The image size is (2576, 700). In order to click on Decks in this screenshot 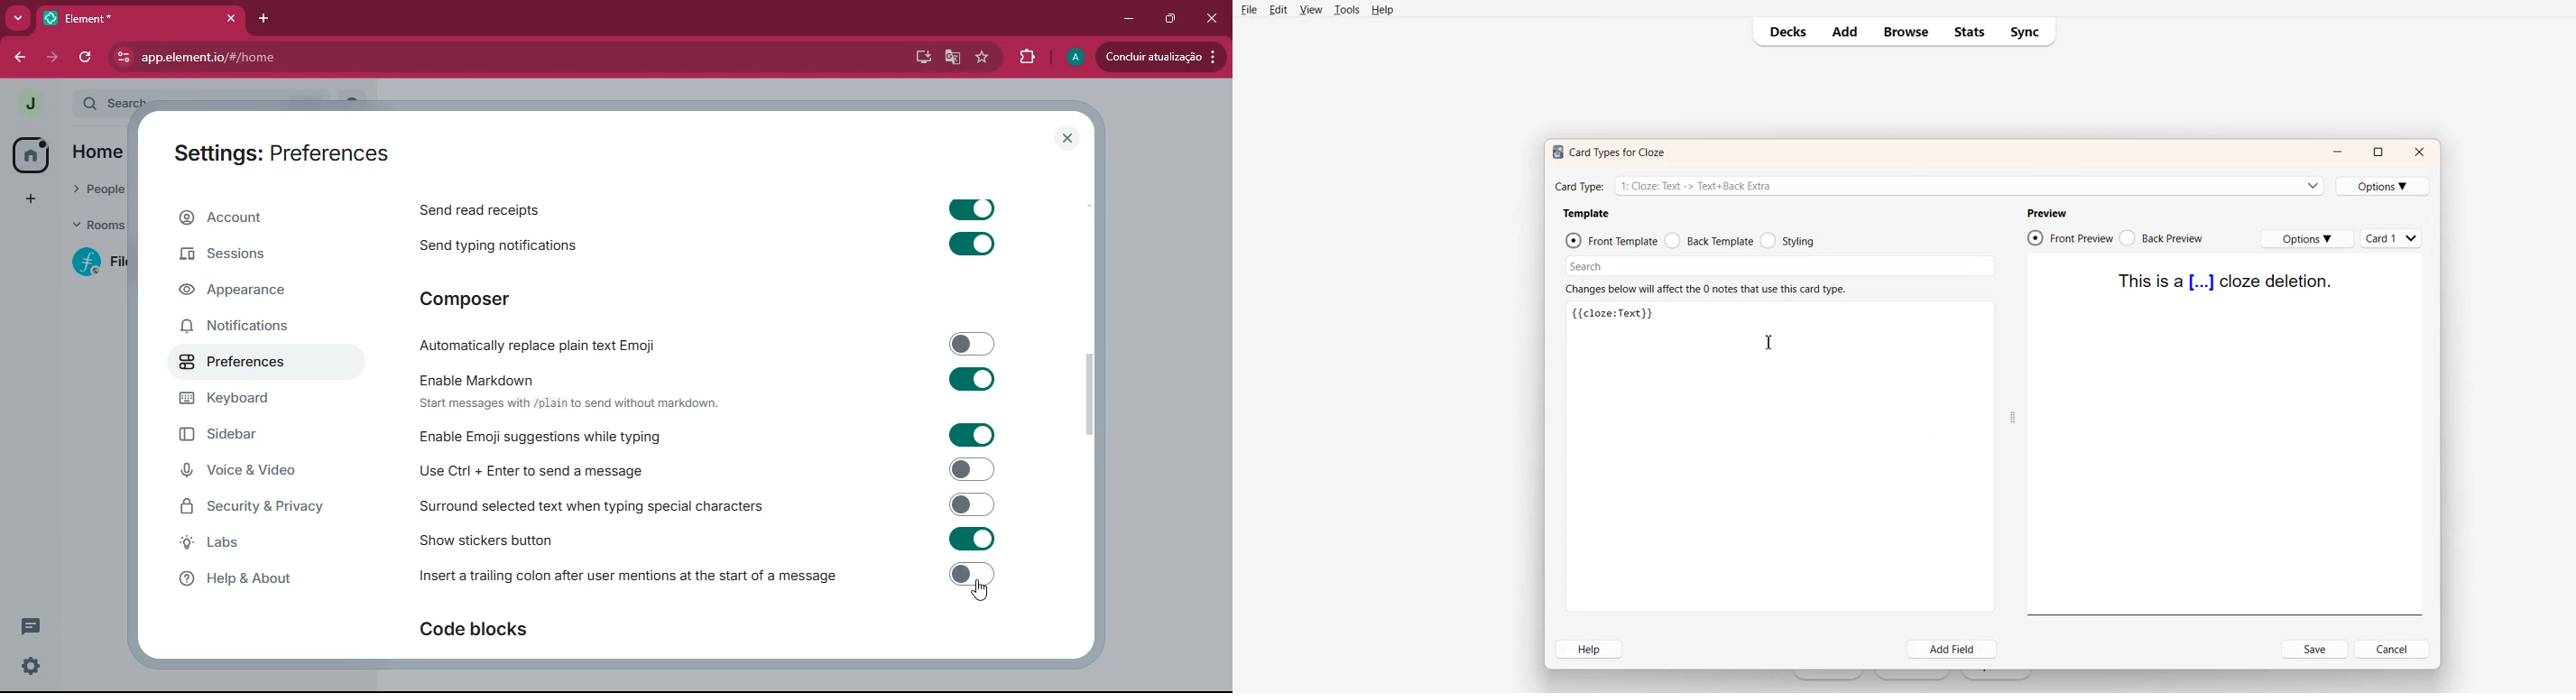, I will do `click(1783, 31)`.